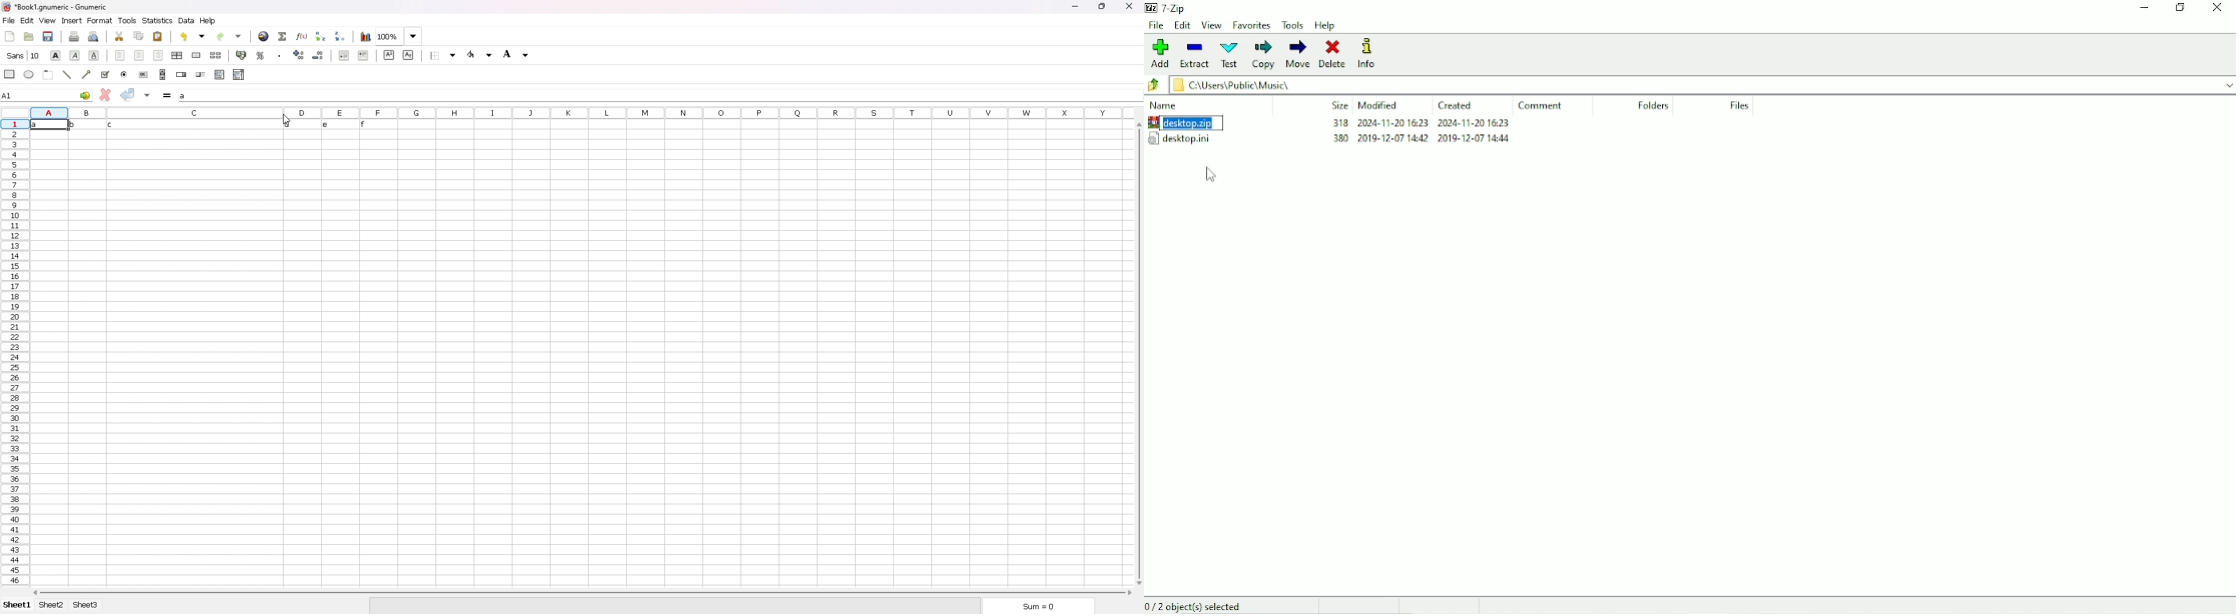 This screenshot has height=616, width=2240. What do you see at coordinates (85, 605) in the screenshot?
I see `sheet 3` at bounding box center [85, 605].